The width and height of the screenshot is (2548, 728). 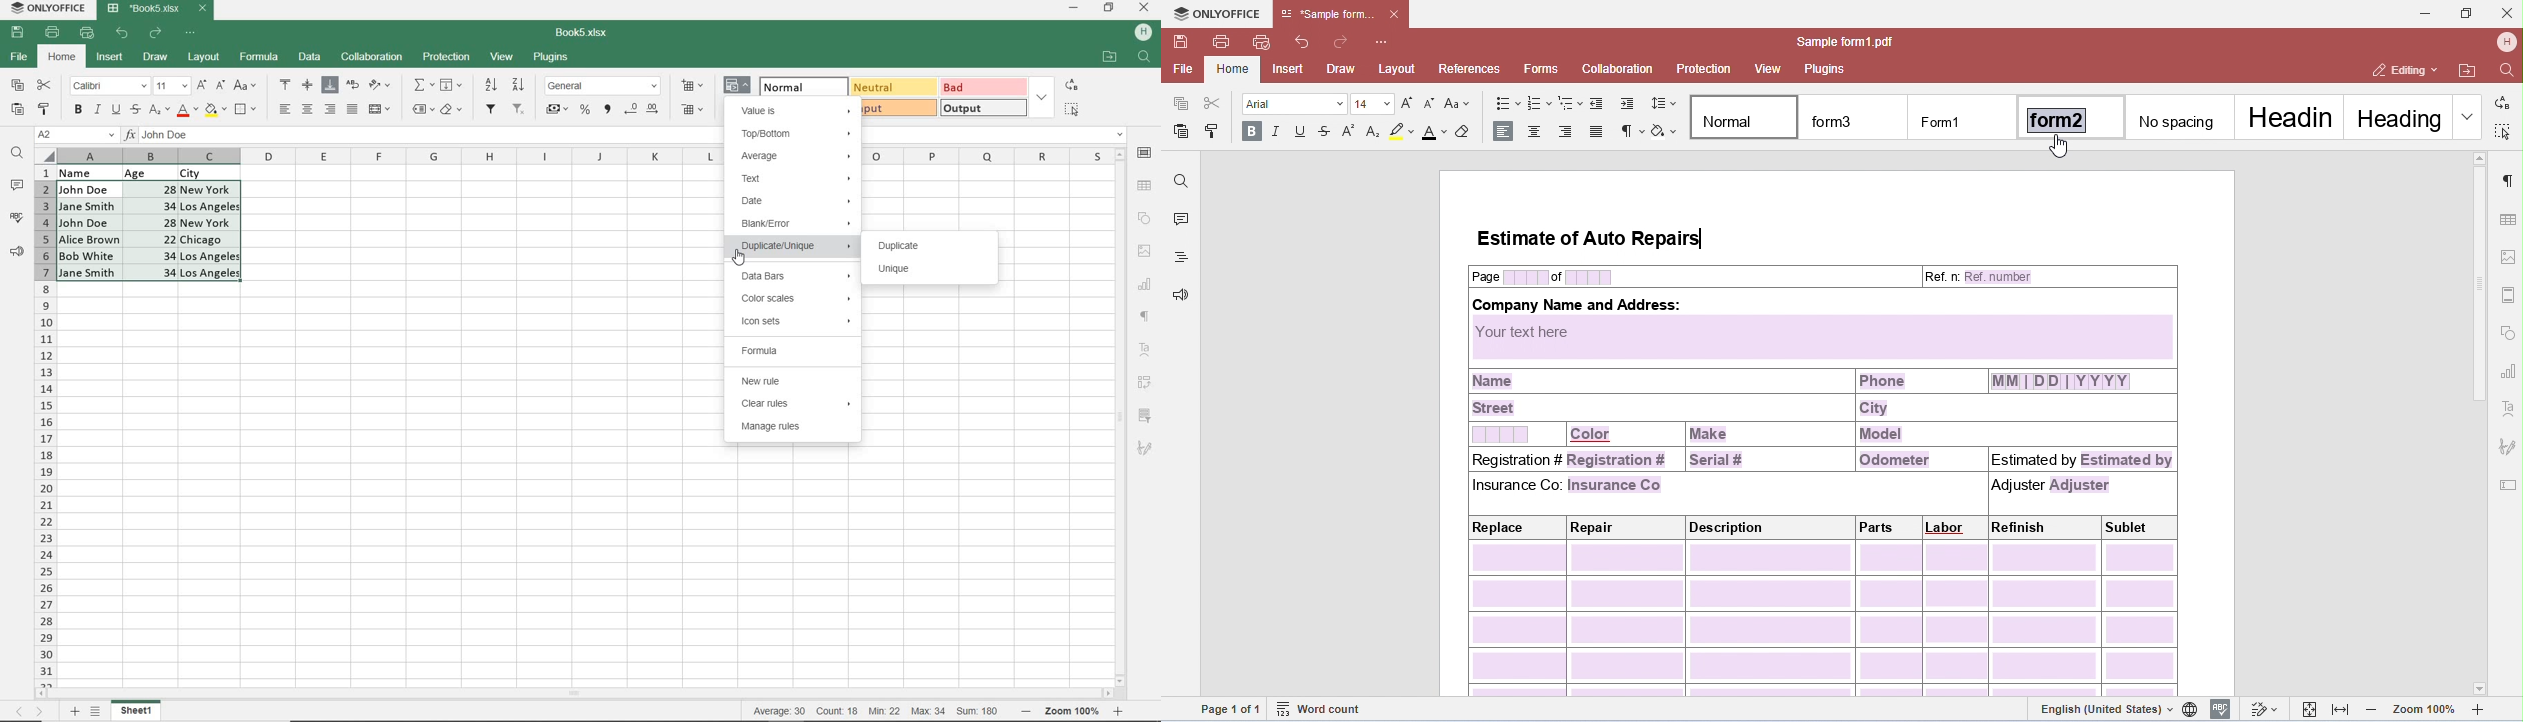 What do you see at coordinates (98, 712) in the screenshot?
I see `LIST SHEETS` at bounding box center [98, 712].